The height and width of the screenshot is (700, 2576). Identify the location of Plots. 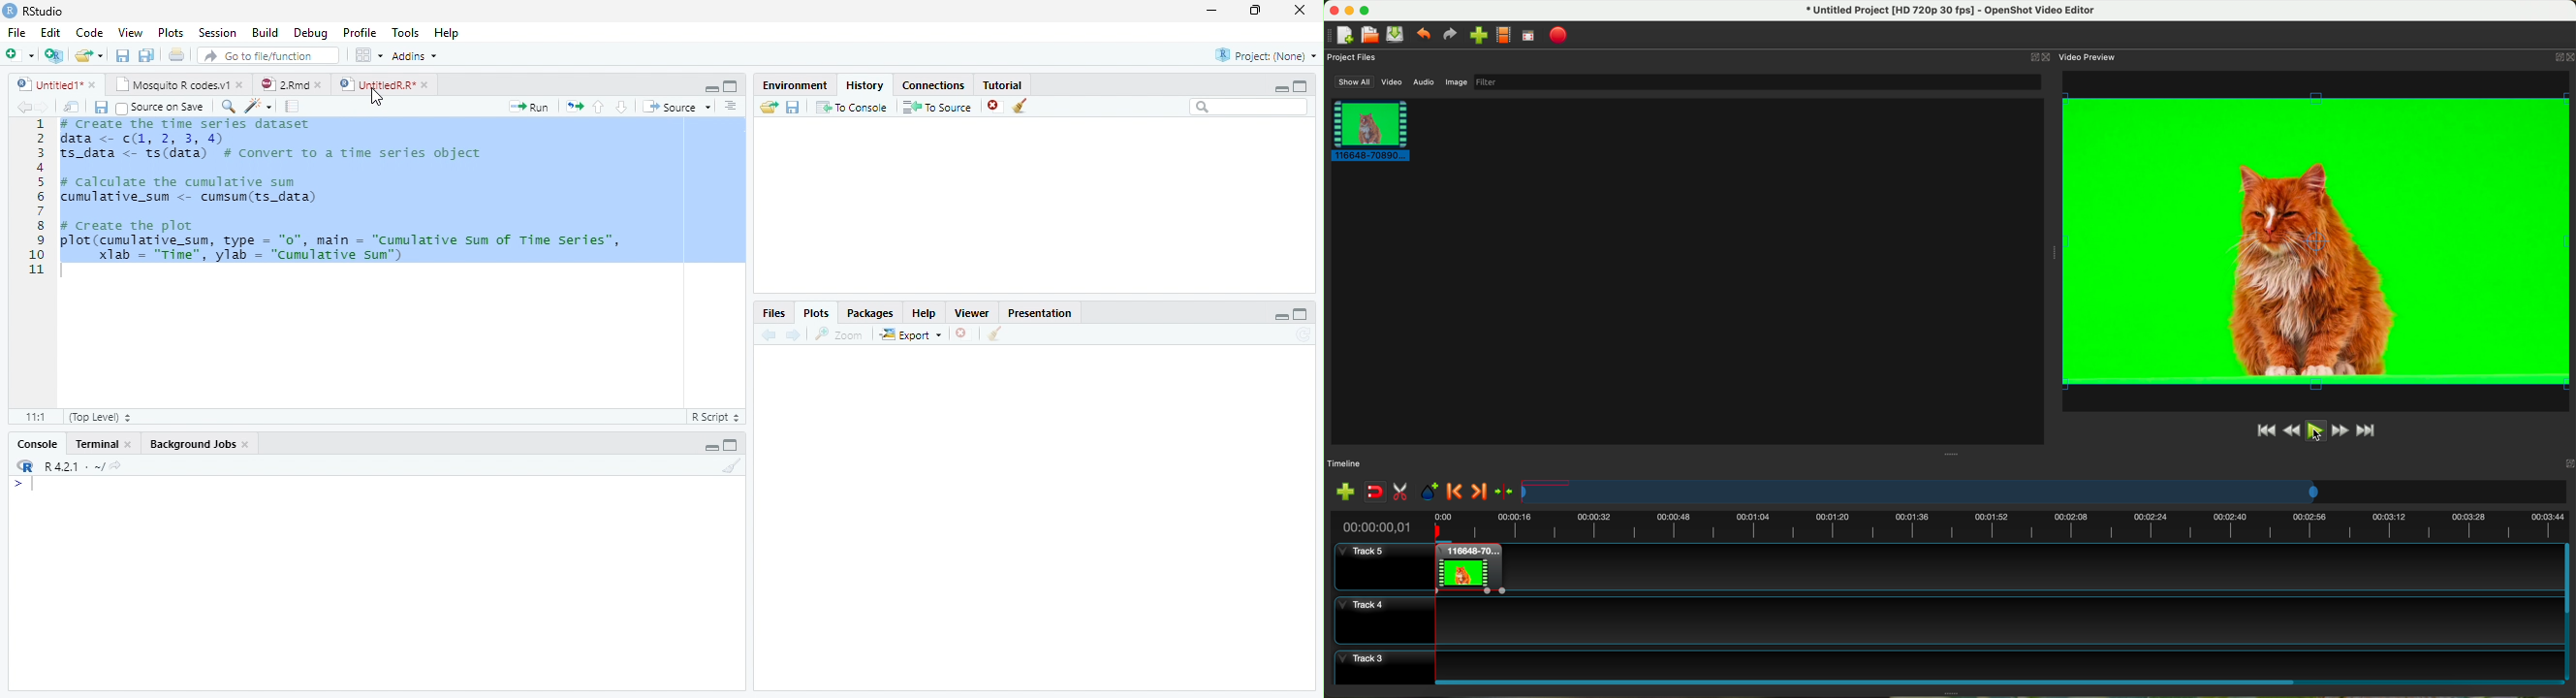
(172, 33).